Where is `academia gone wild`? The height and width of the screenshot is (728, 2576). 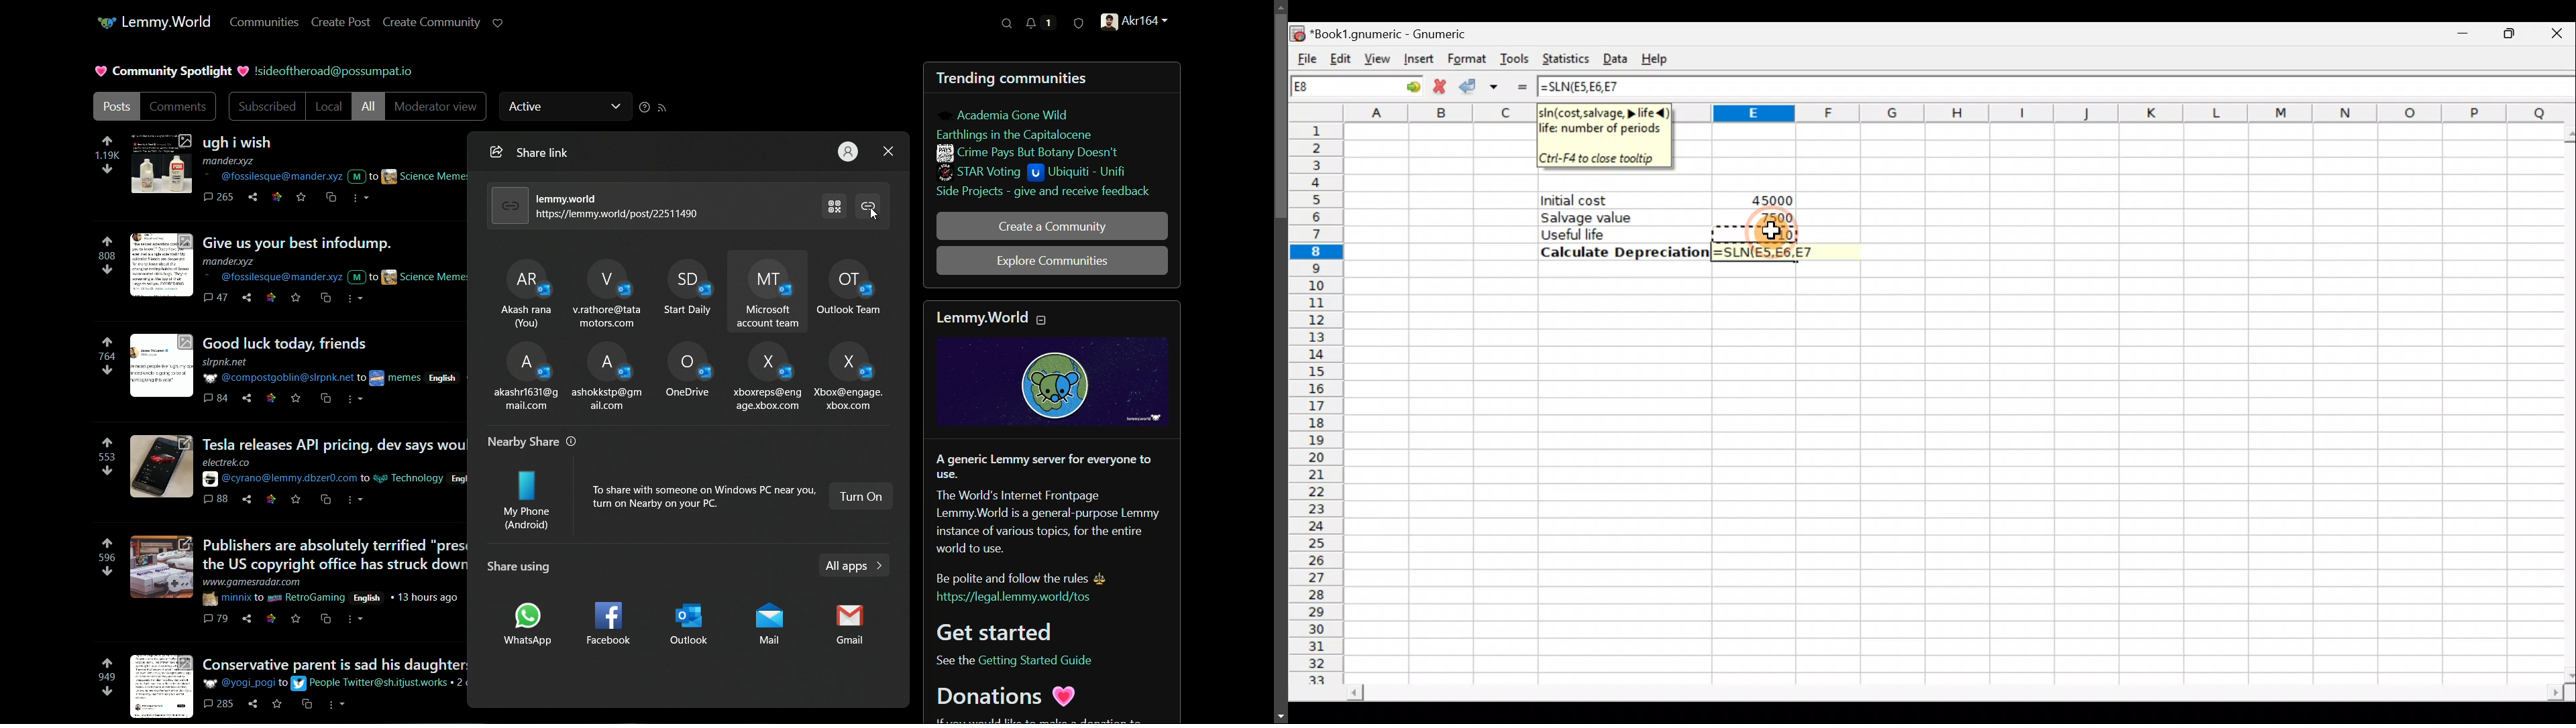 academia gone wild is located at coordinates (1012, 115).